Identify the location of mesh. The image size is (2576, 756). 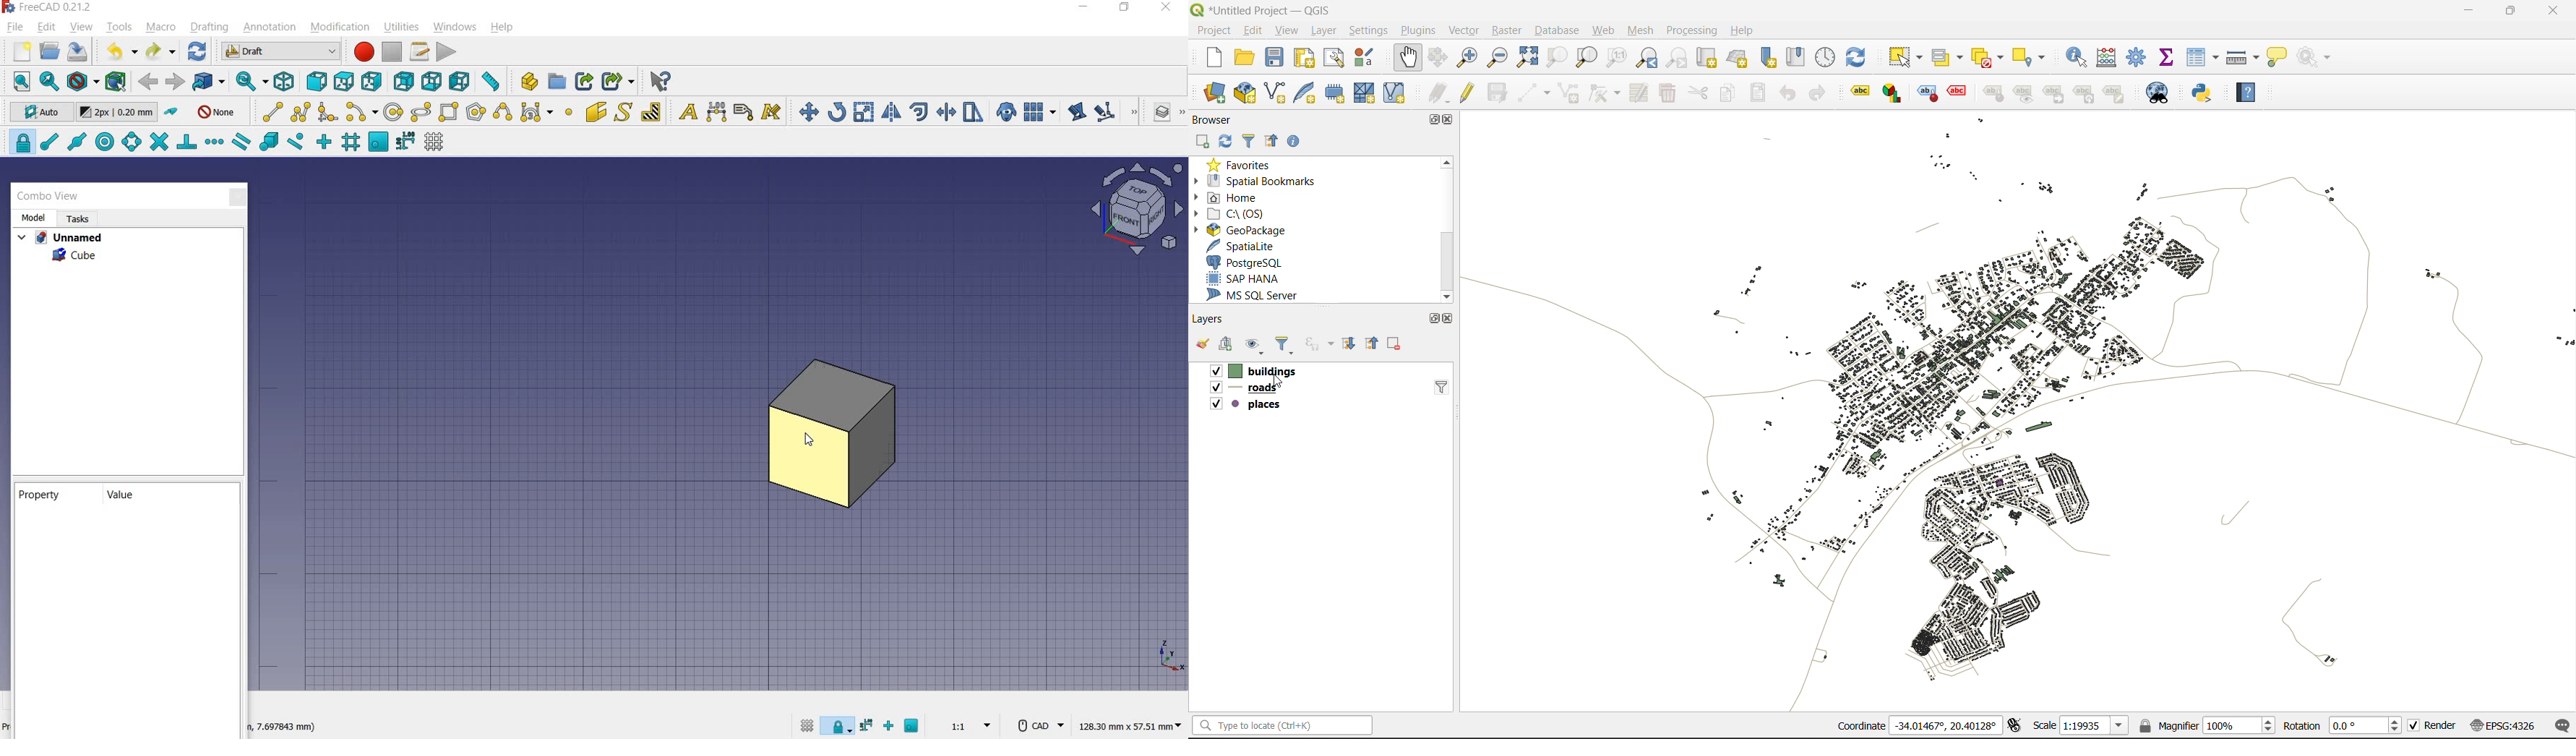
(1641, 30).